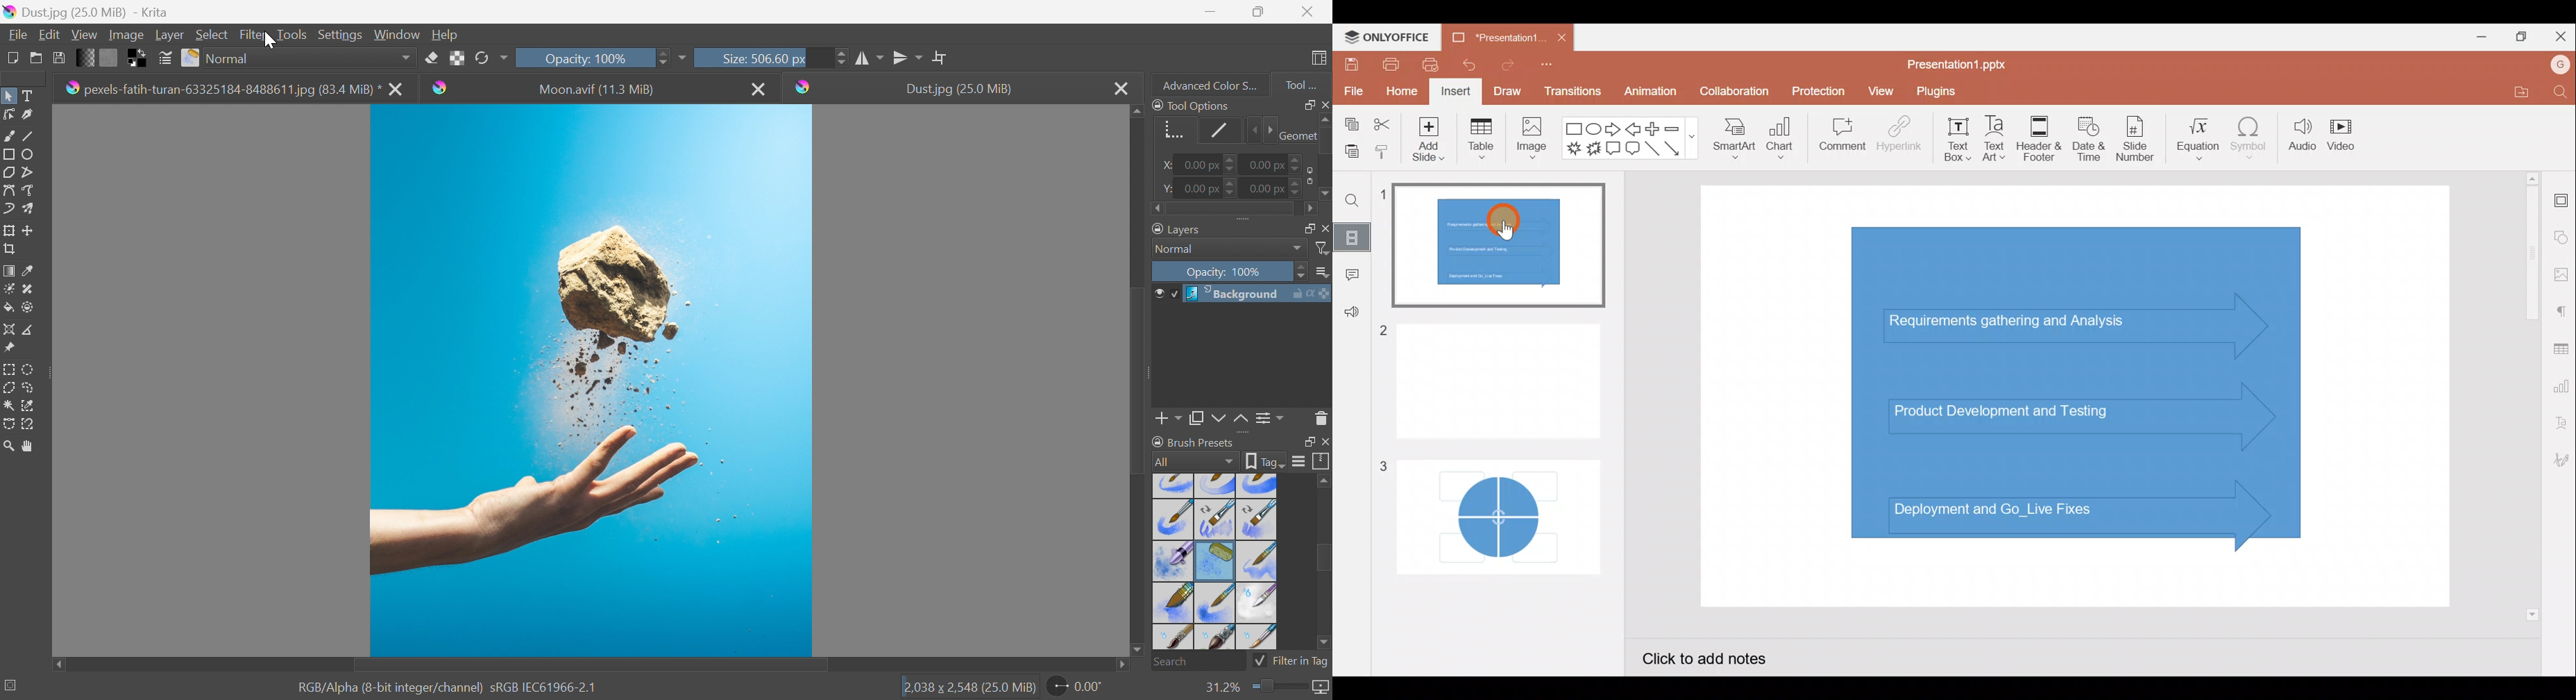 Image resolution: width=2576 pixels, height=700 pixels. I want to click on selection tool, so click(8, 426).